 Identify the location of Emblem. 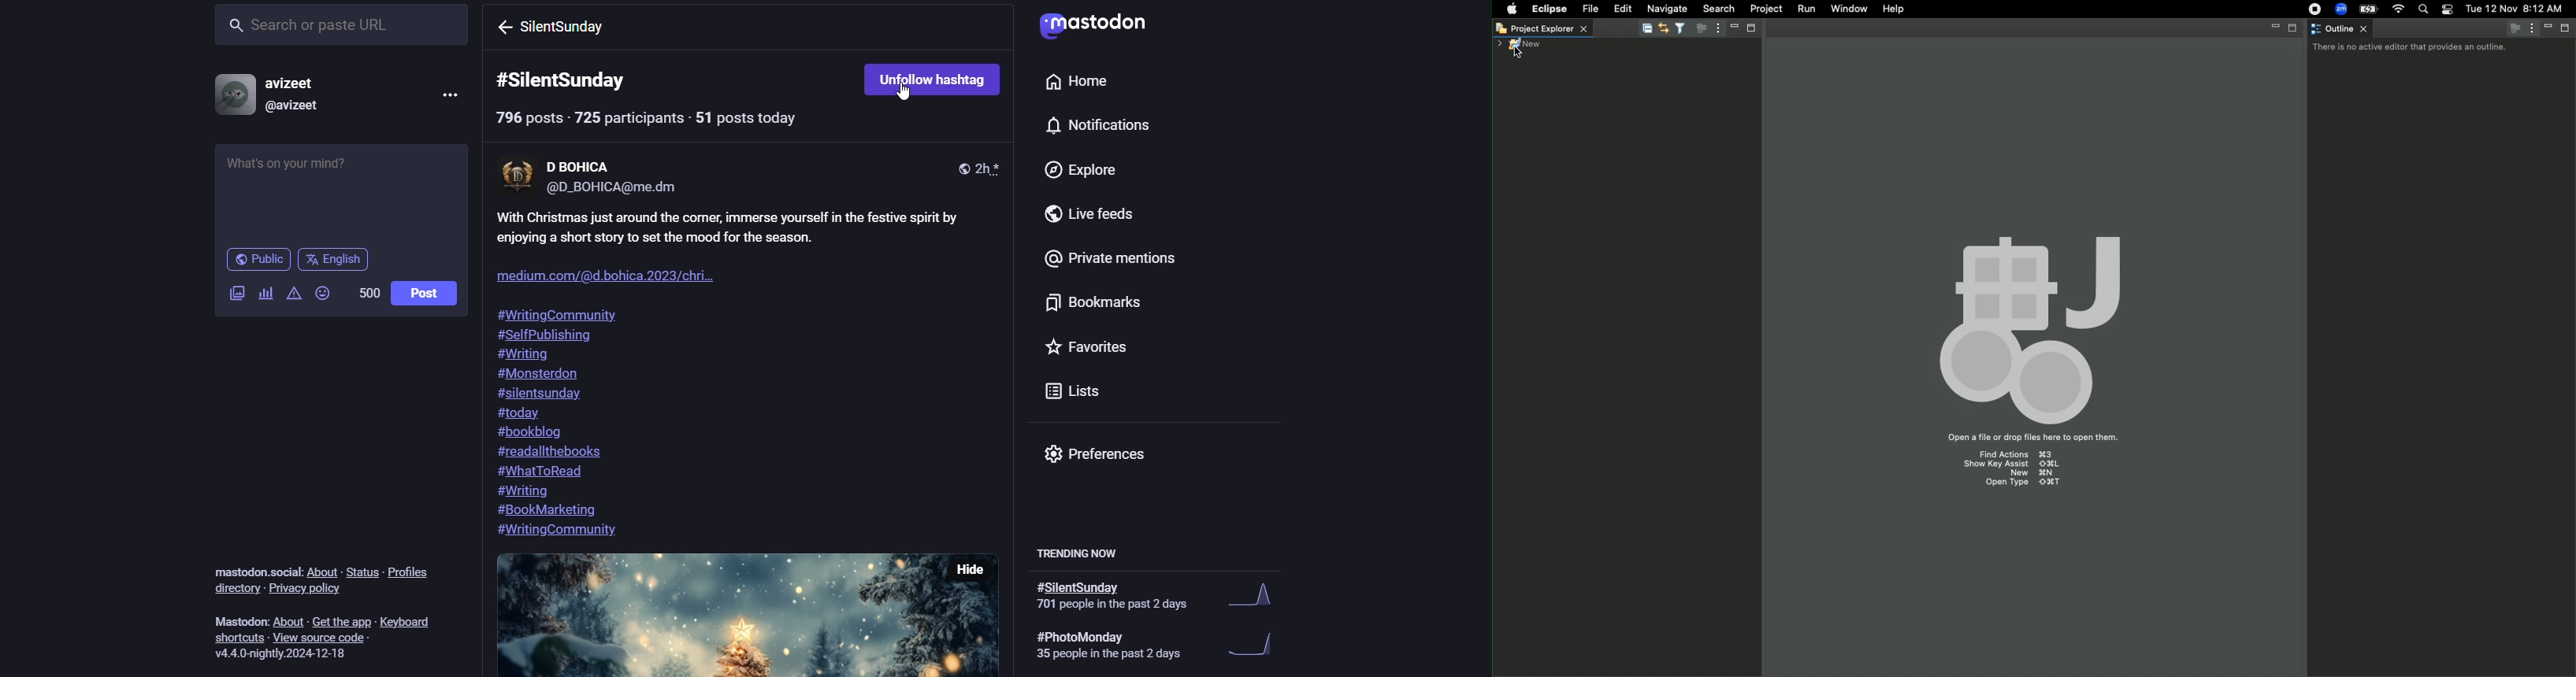
(2037, 323).